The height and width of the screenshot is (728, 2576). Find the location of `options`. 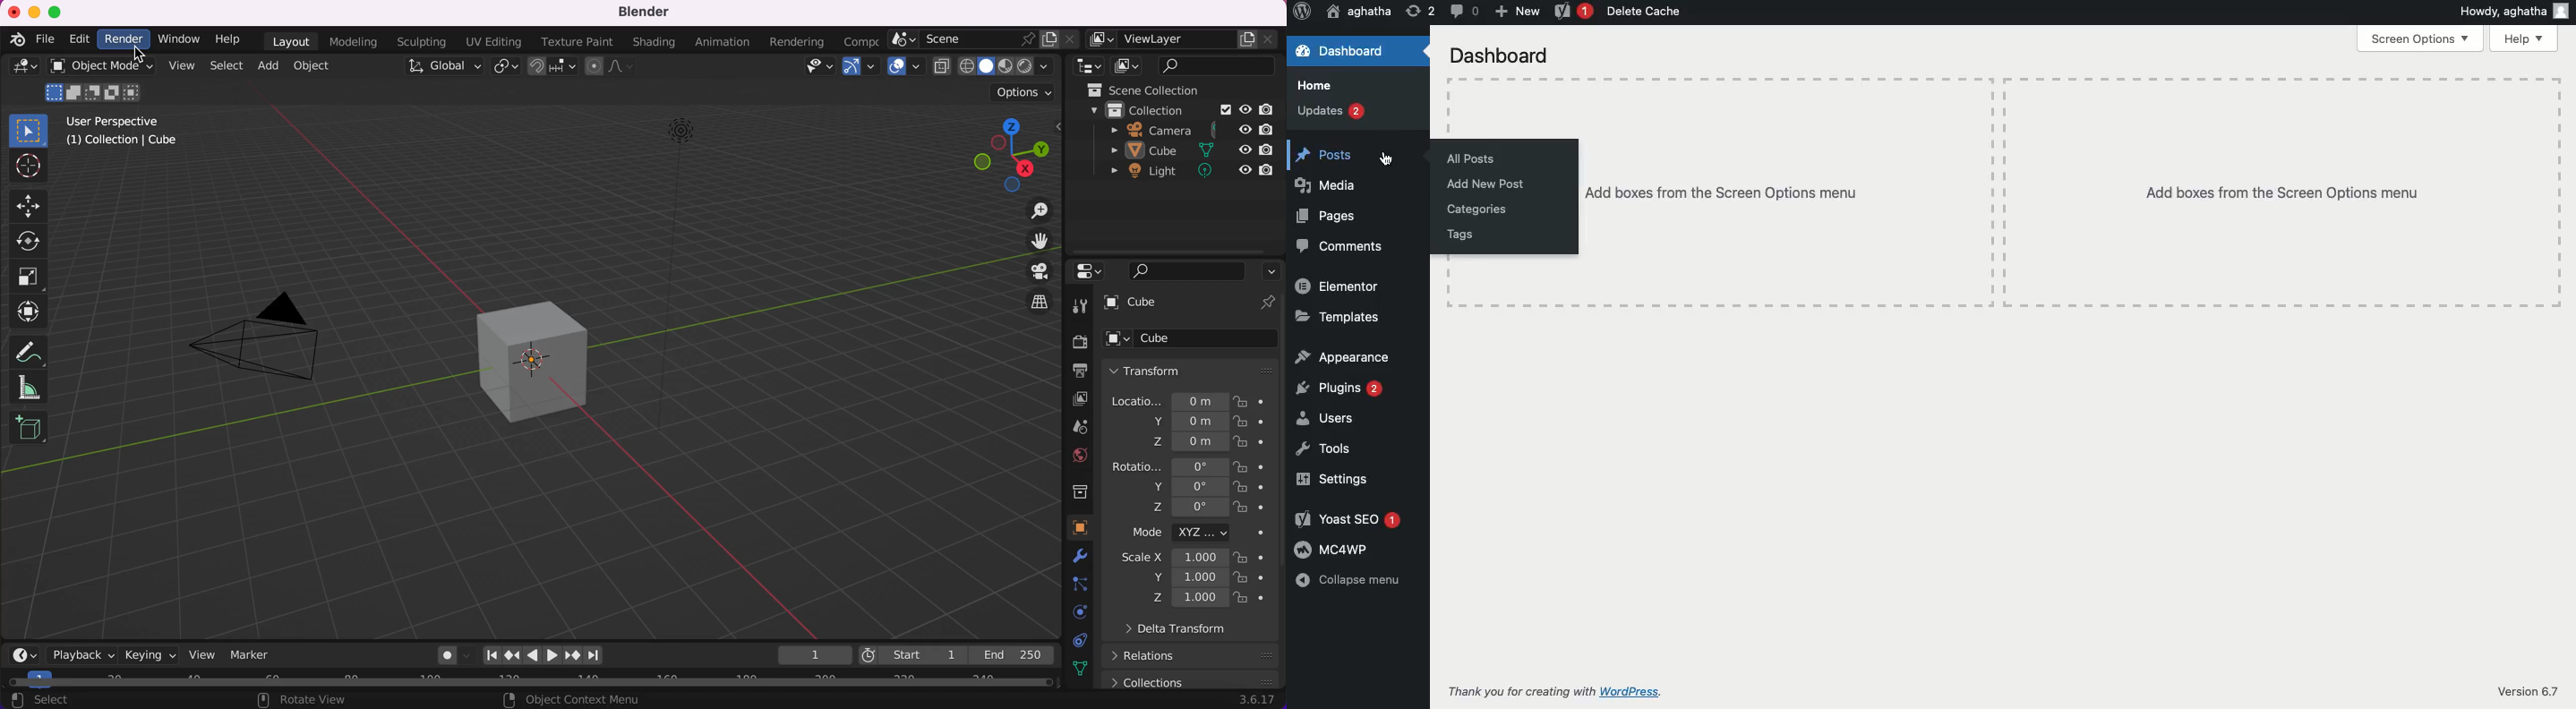

options is located at coordinates (1021, 92).